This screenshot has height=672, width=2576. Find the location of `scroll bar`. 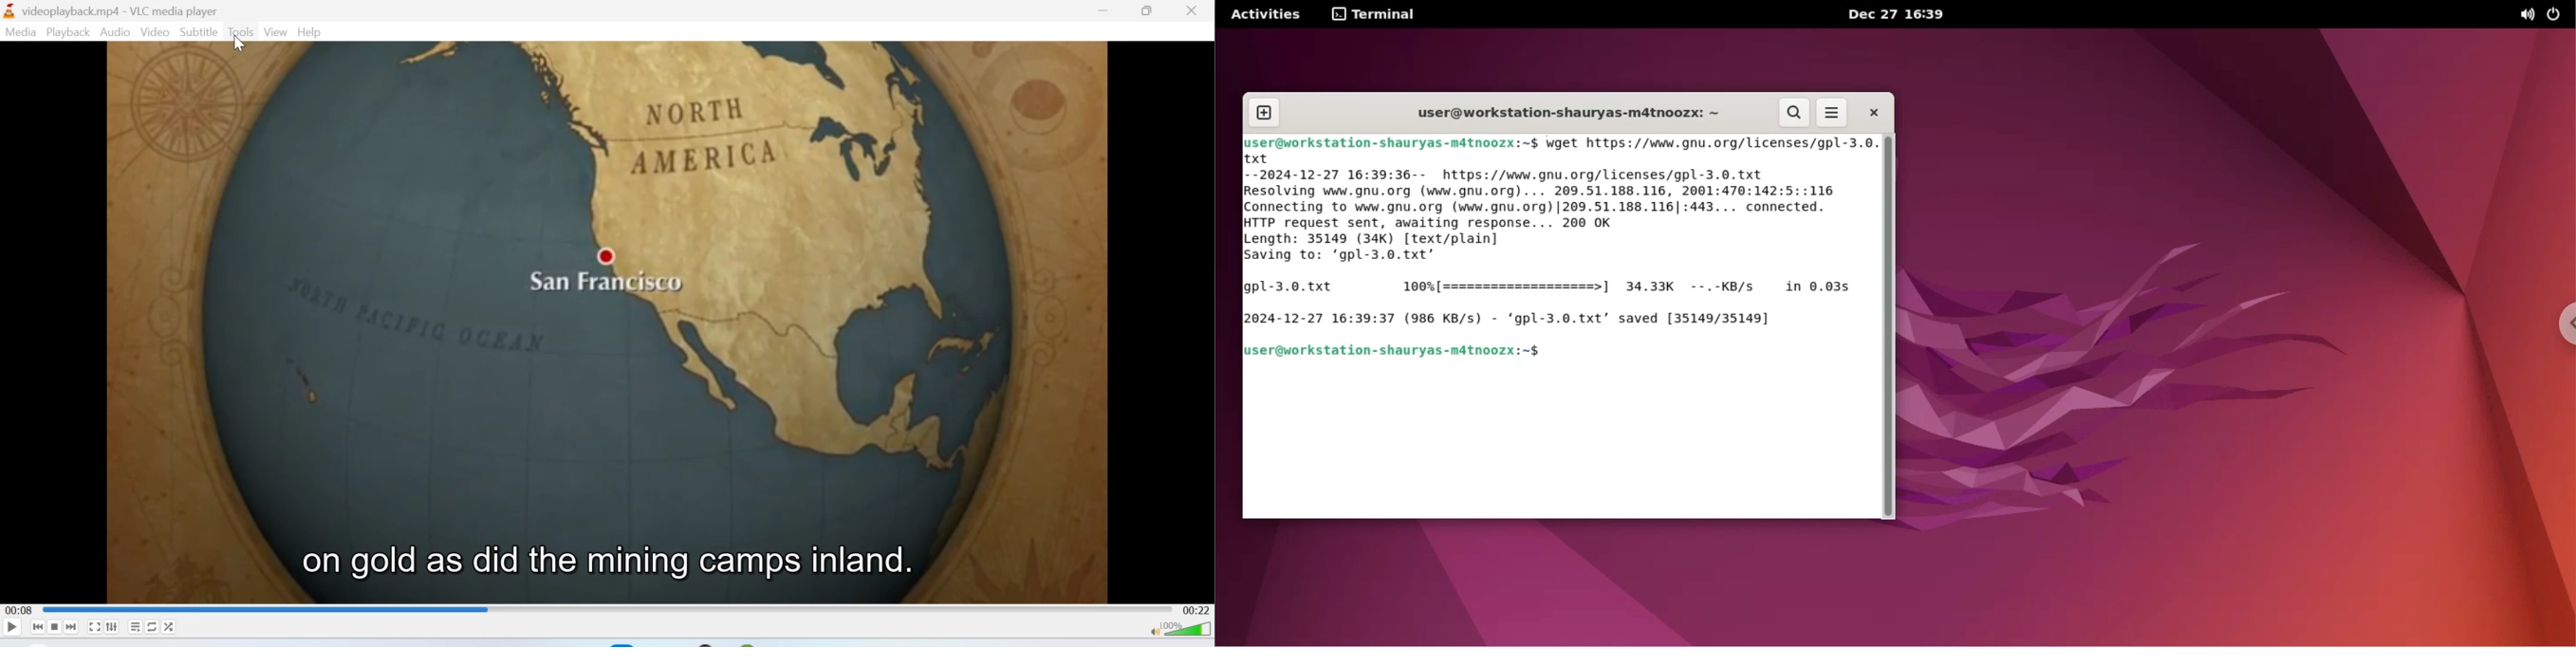

scroll bar is located at coordinates (1889, 325).